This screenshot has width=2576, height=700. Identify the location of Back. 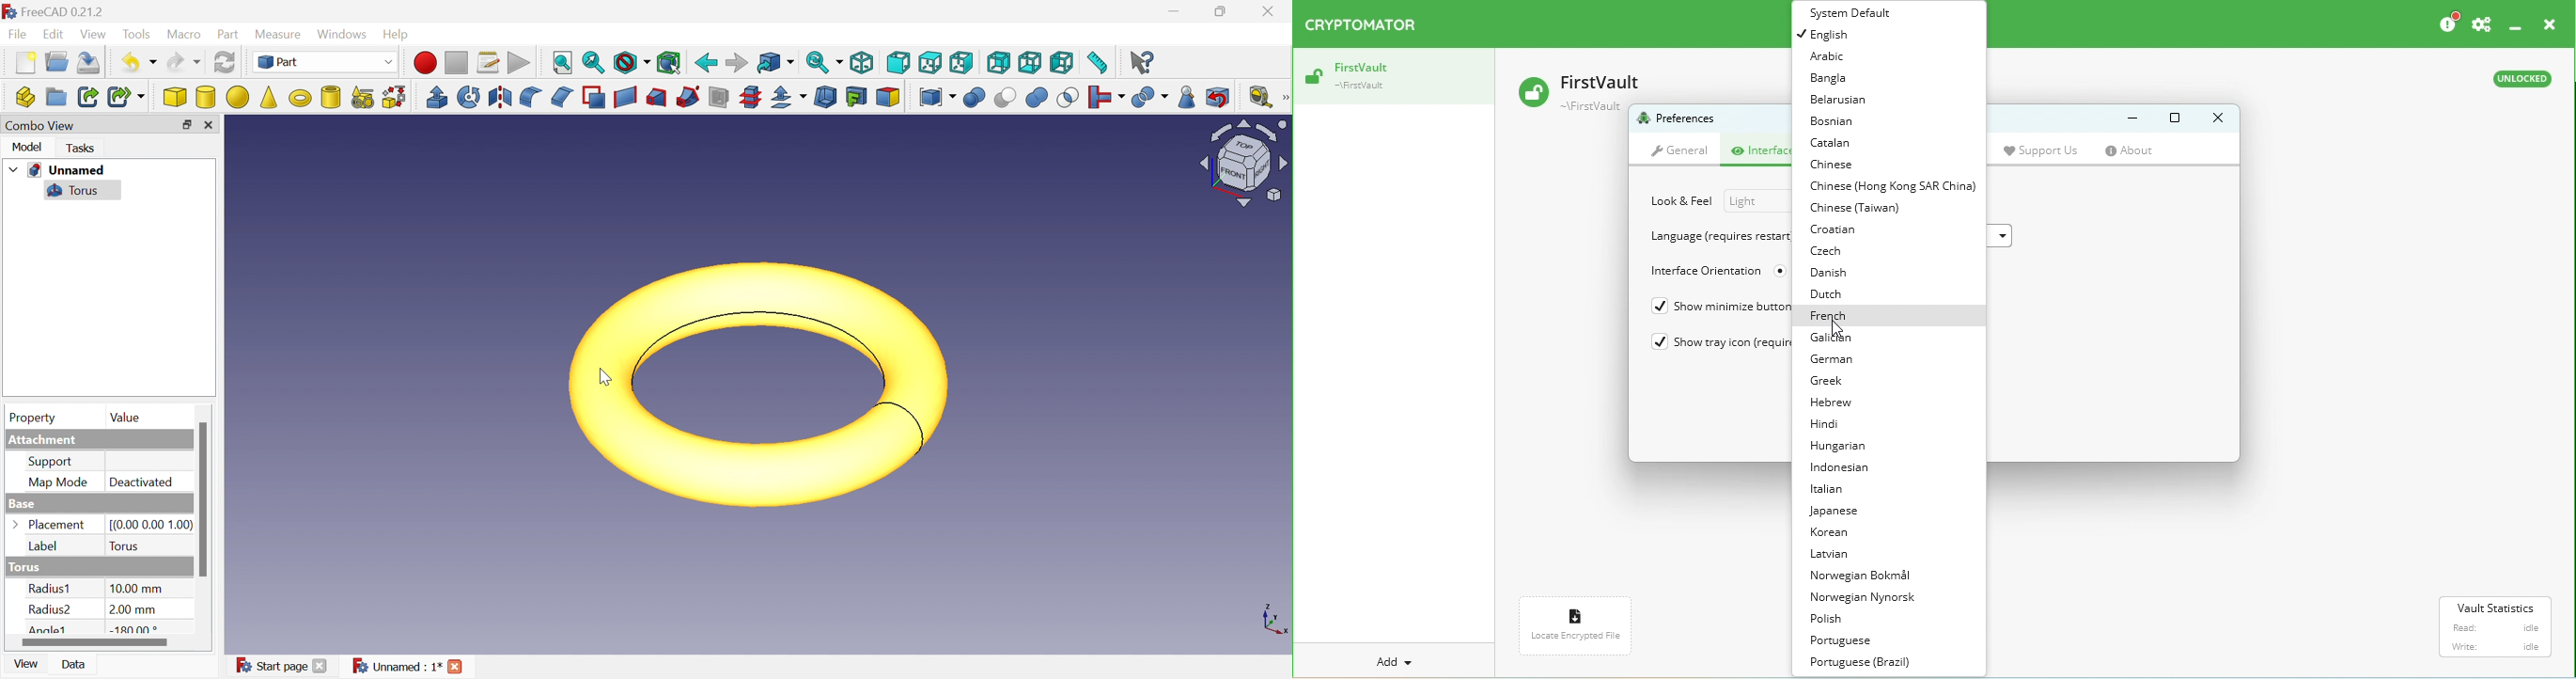
(705, 63).